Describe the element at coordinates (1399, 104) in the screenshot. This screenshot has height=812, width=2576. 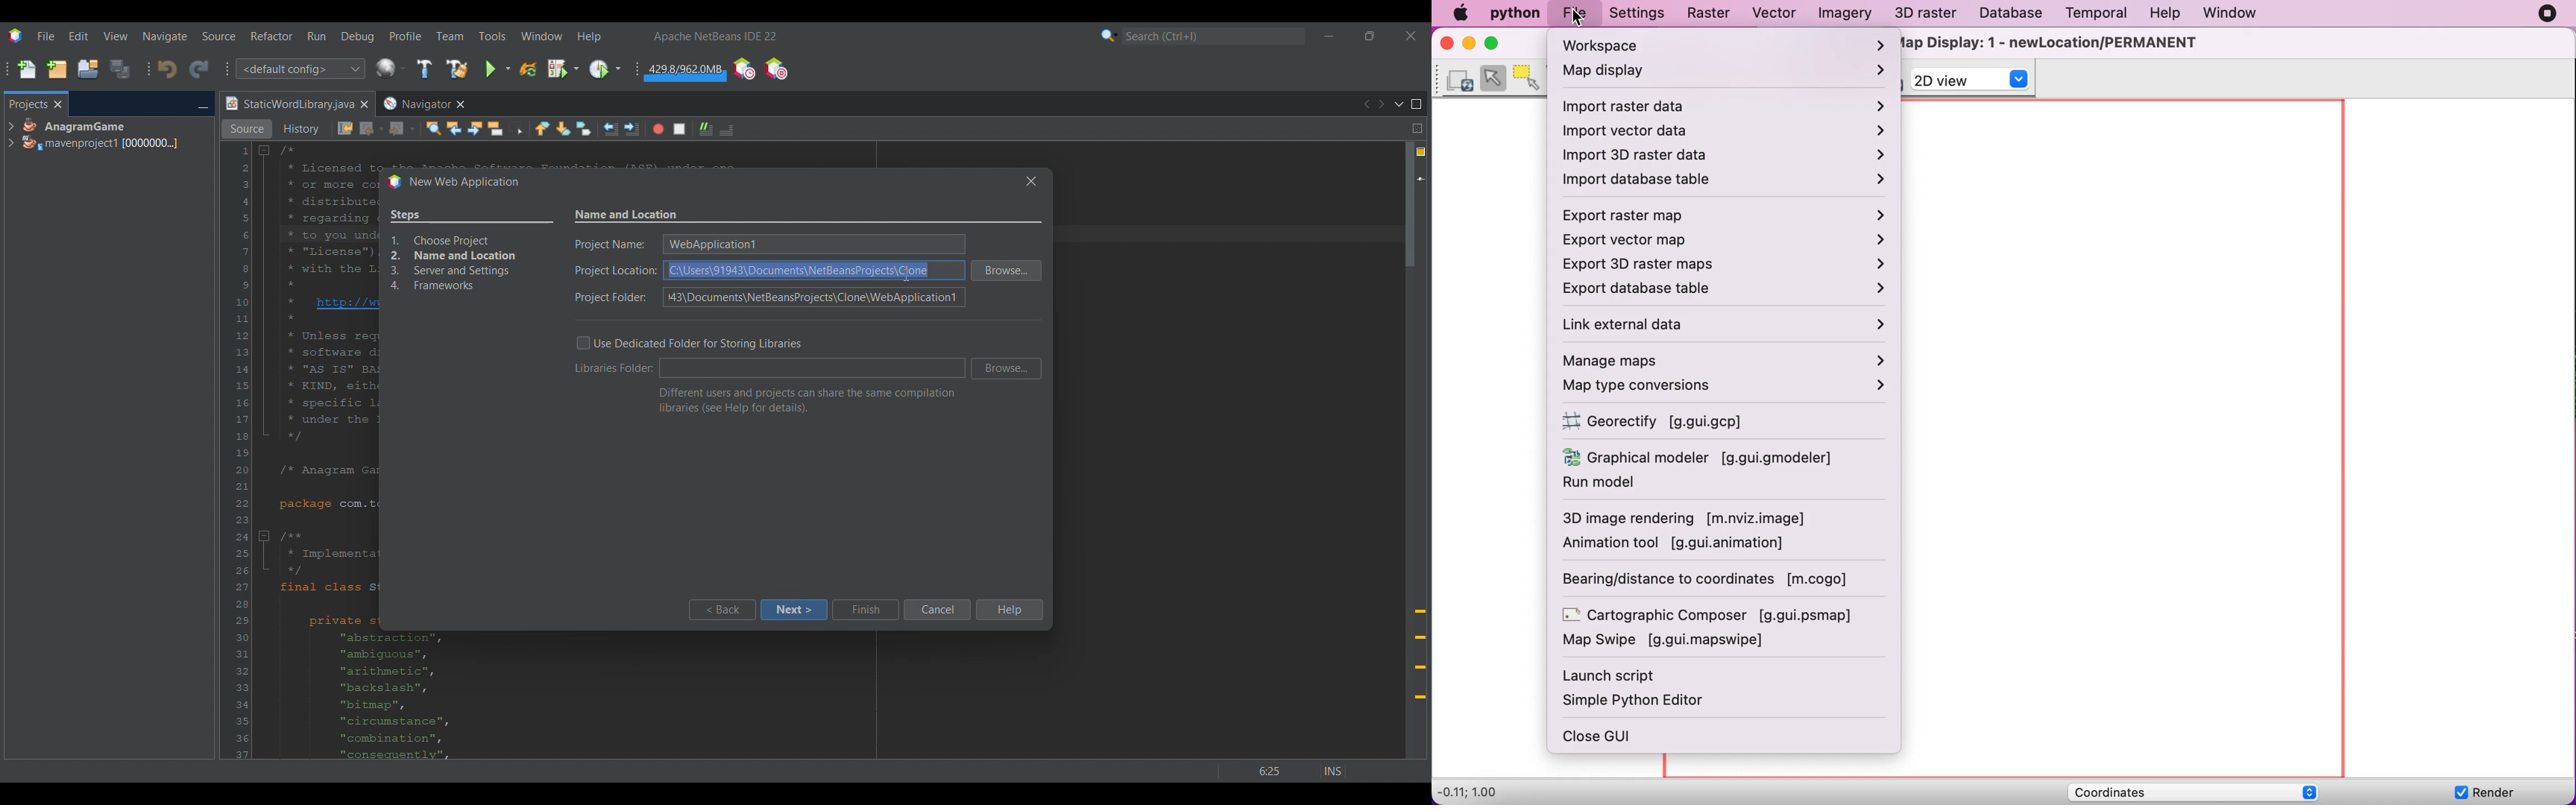
I see `Show documents list` at that location.